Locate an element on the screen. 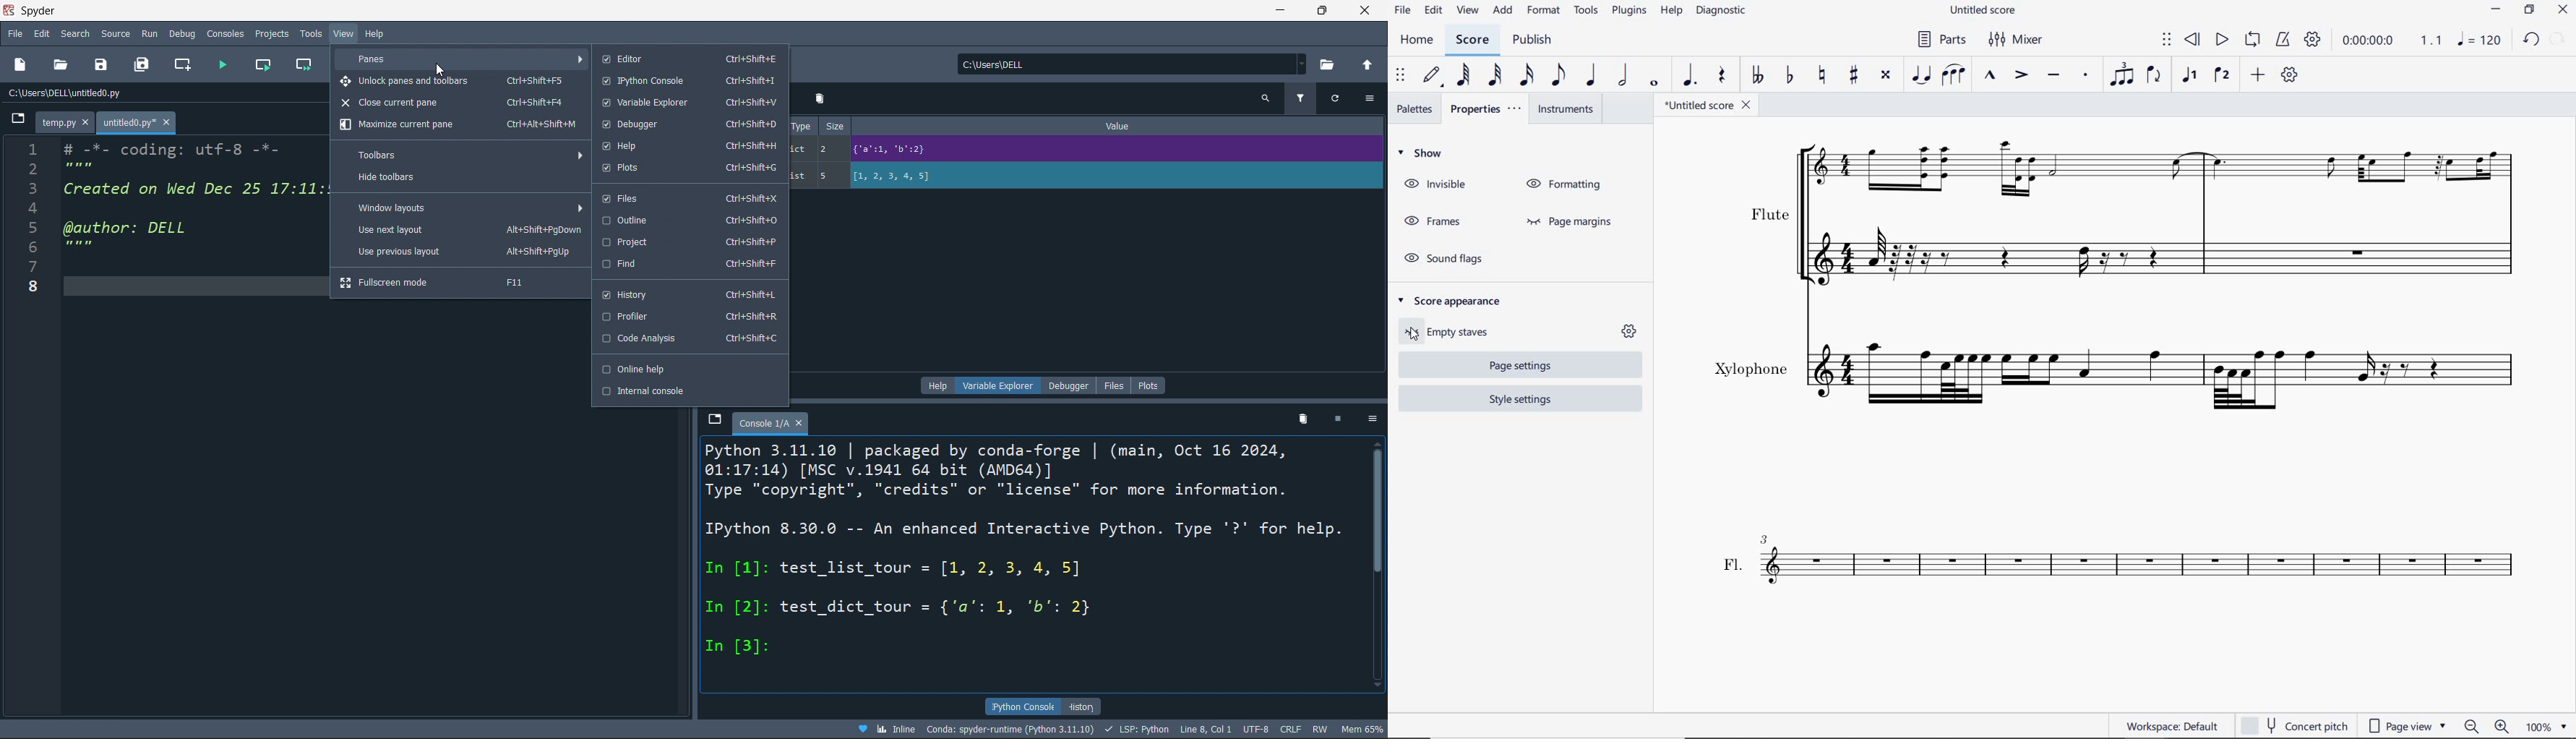 This screenshot has height=756, width=2576. SELECT TO MOVE is located at coordinates (1400, 76).